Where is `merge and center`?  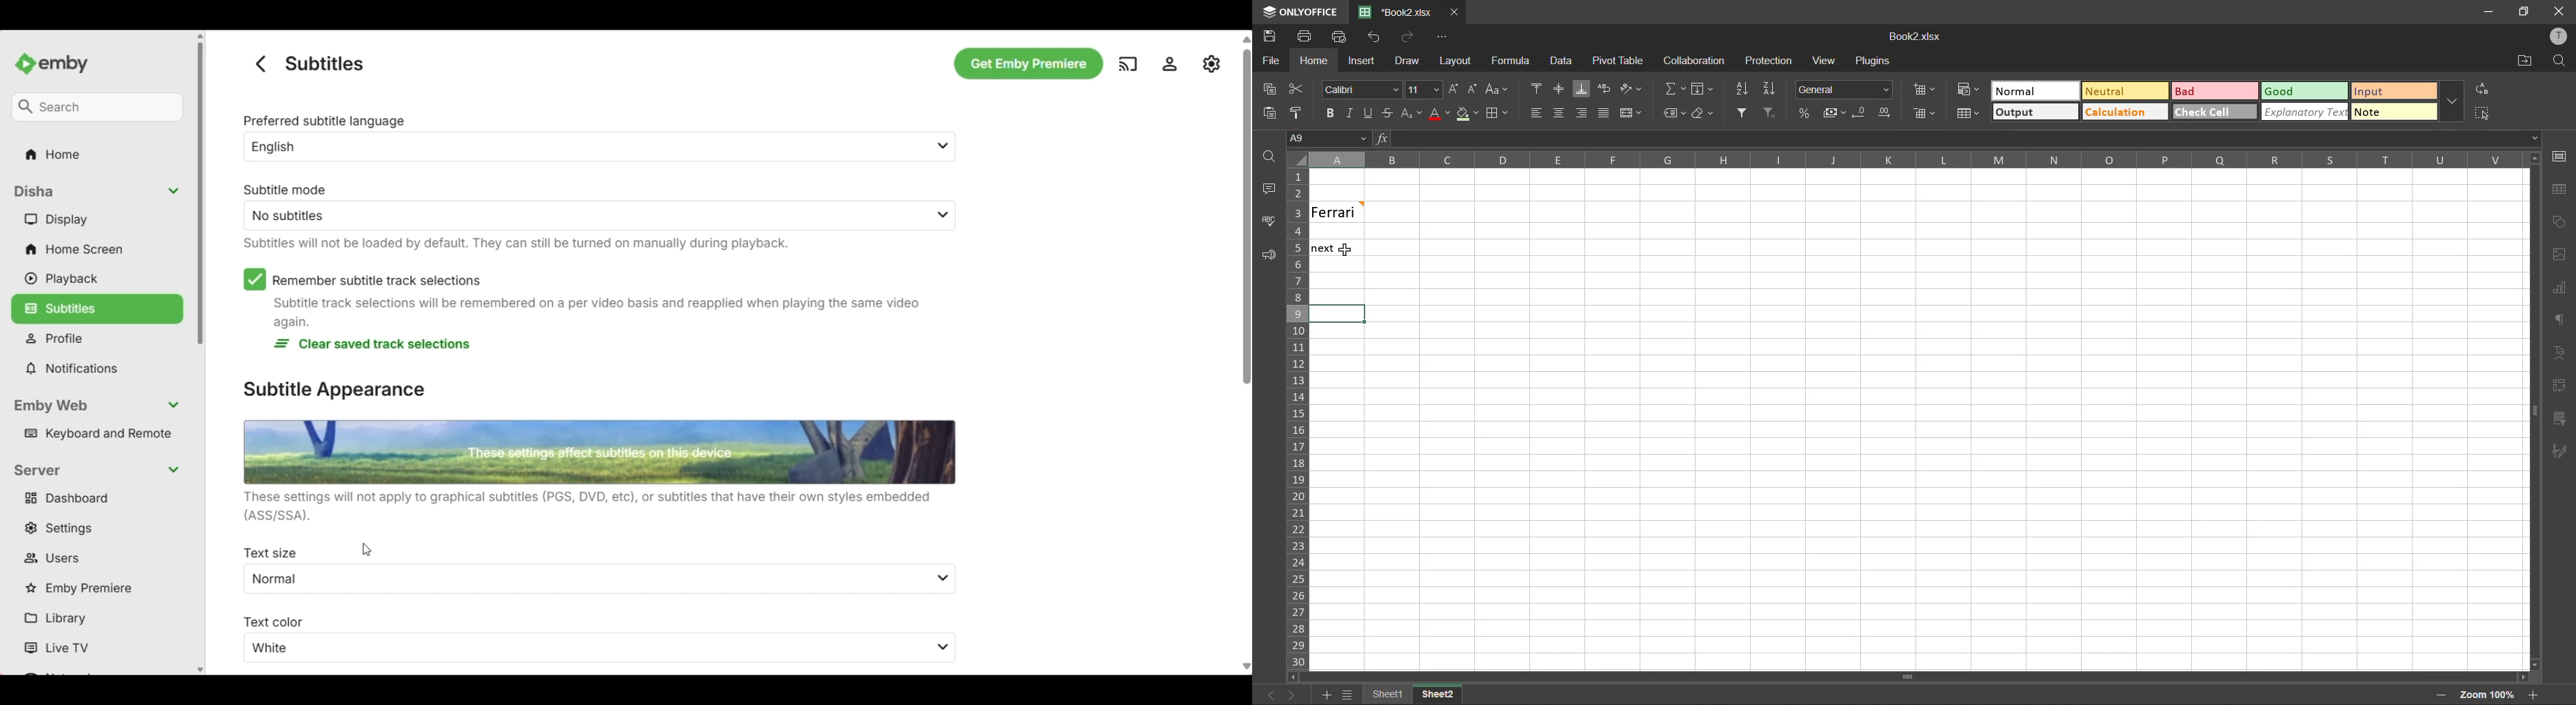 merge and center is located at coordinates (1631, 113).